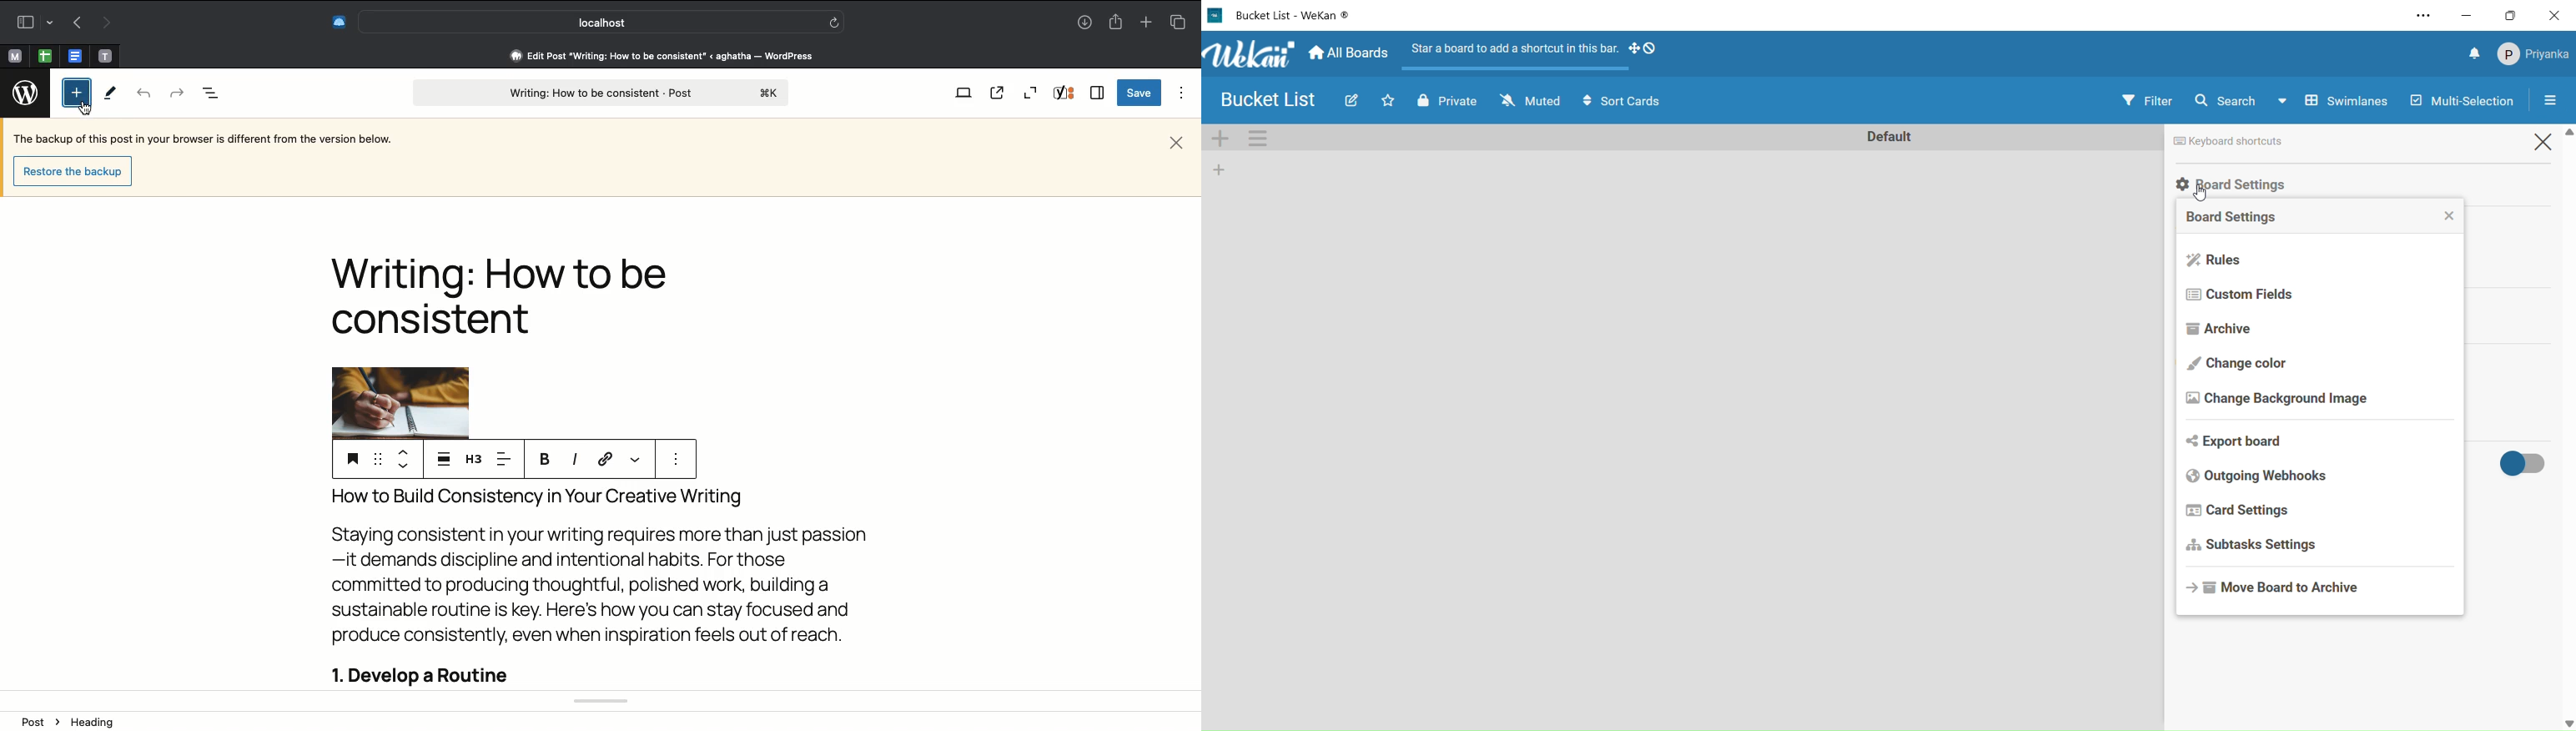 This screenshot has width=2576, height=756. What do you see at coordinates (1450, 101) in the screenshot?
I see `private` at bounding box center [1450, 101].